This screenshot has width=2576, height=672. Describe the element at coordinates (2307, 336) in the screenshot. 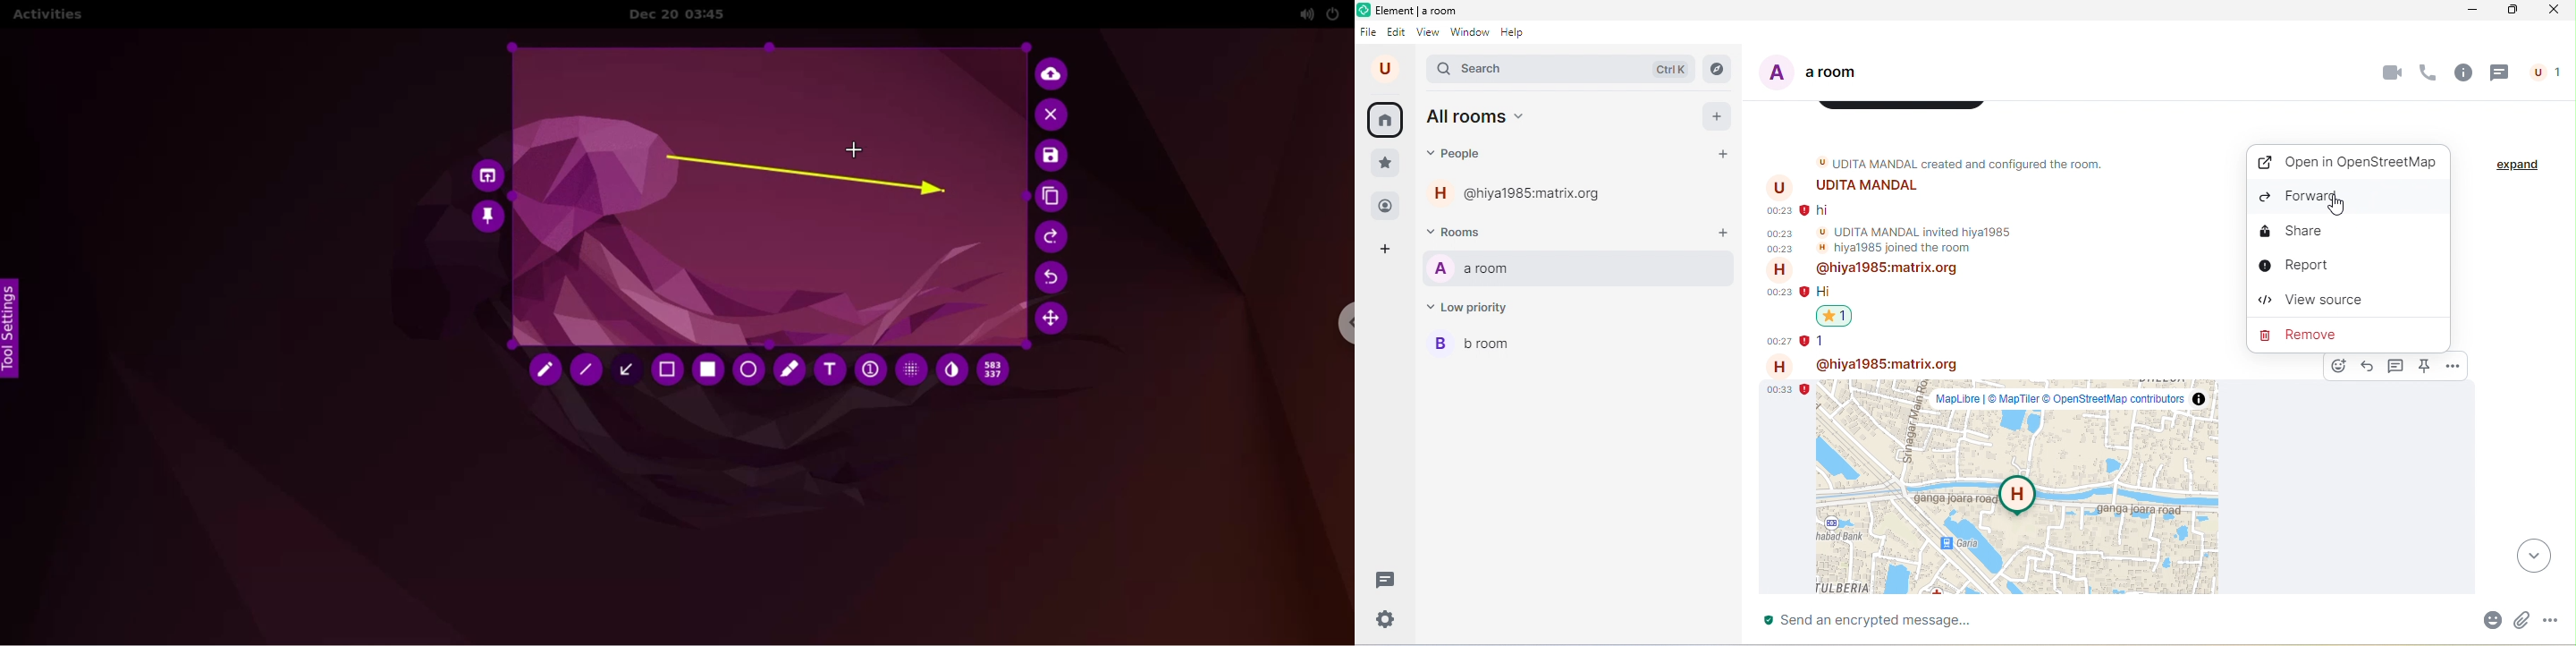

I see `remove` at that location.